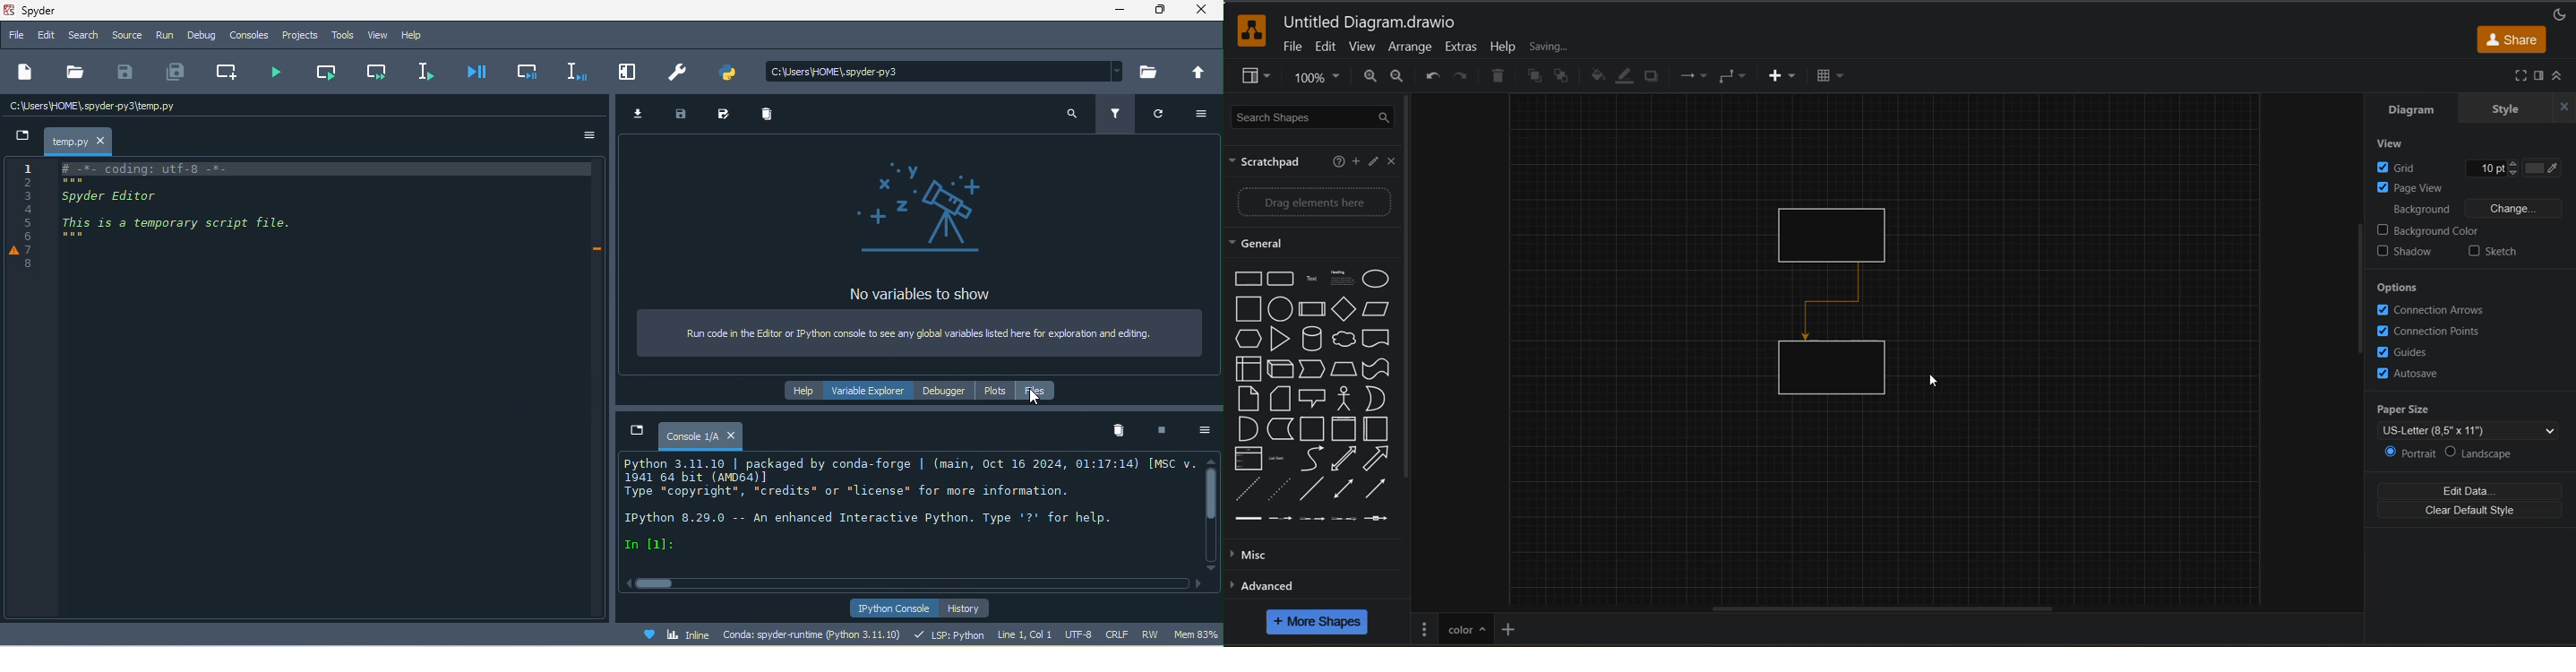  Describe the element at coordinates (2474, 512) in the screenshot. I see `clear default style` at that location.